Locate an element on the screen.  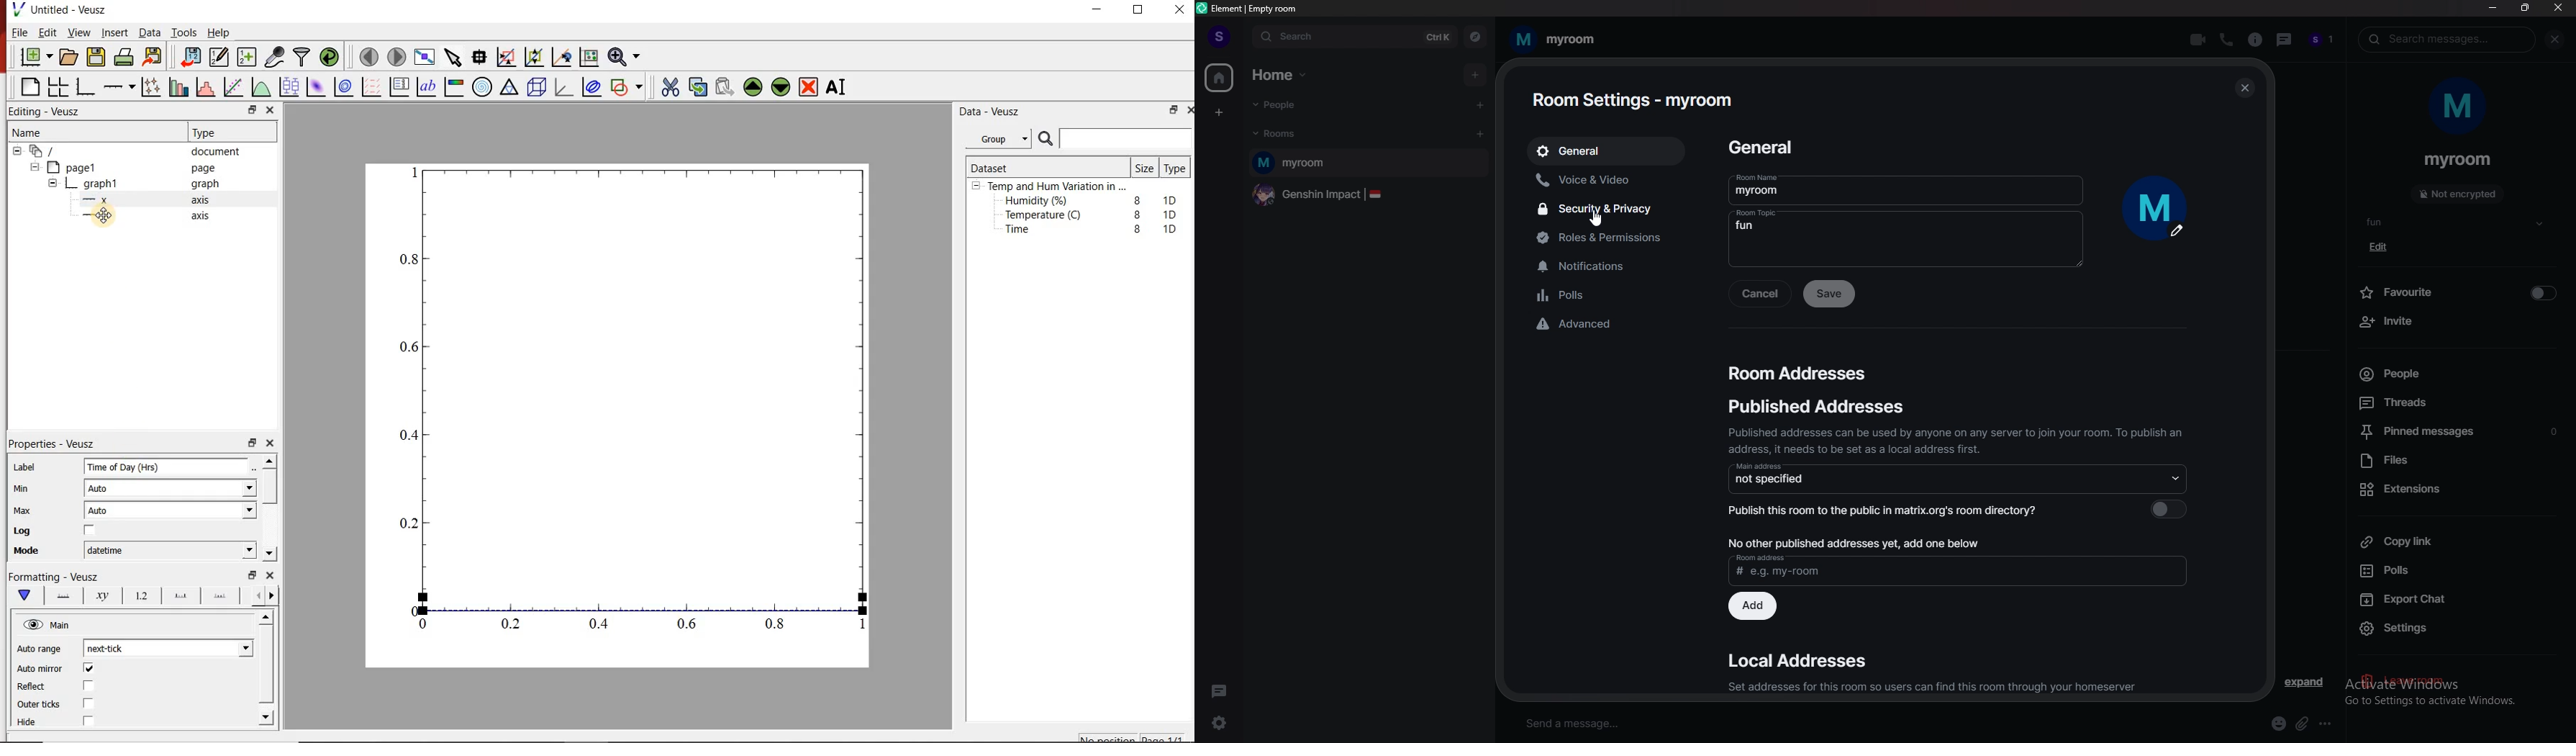
No other published addresses yet, add one below is located at coordinates (1855, 543).